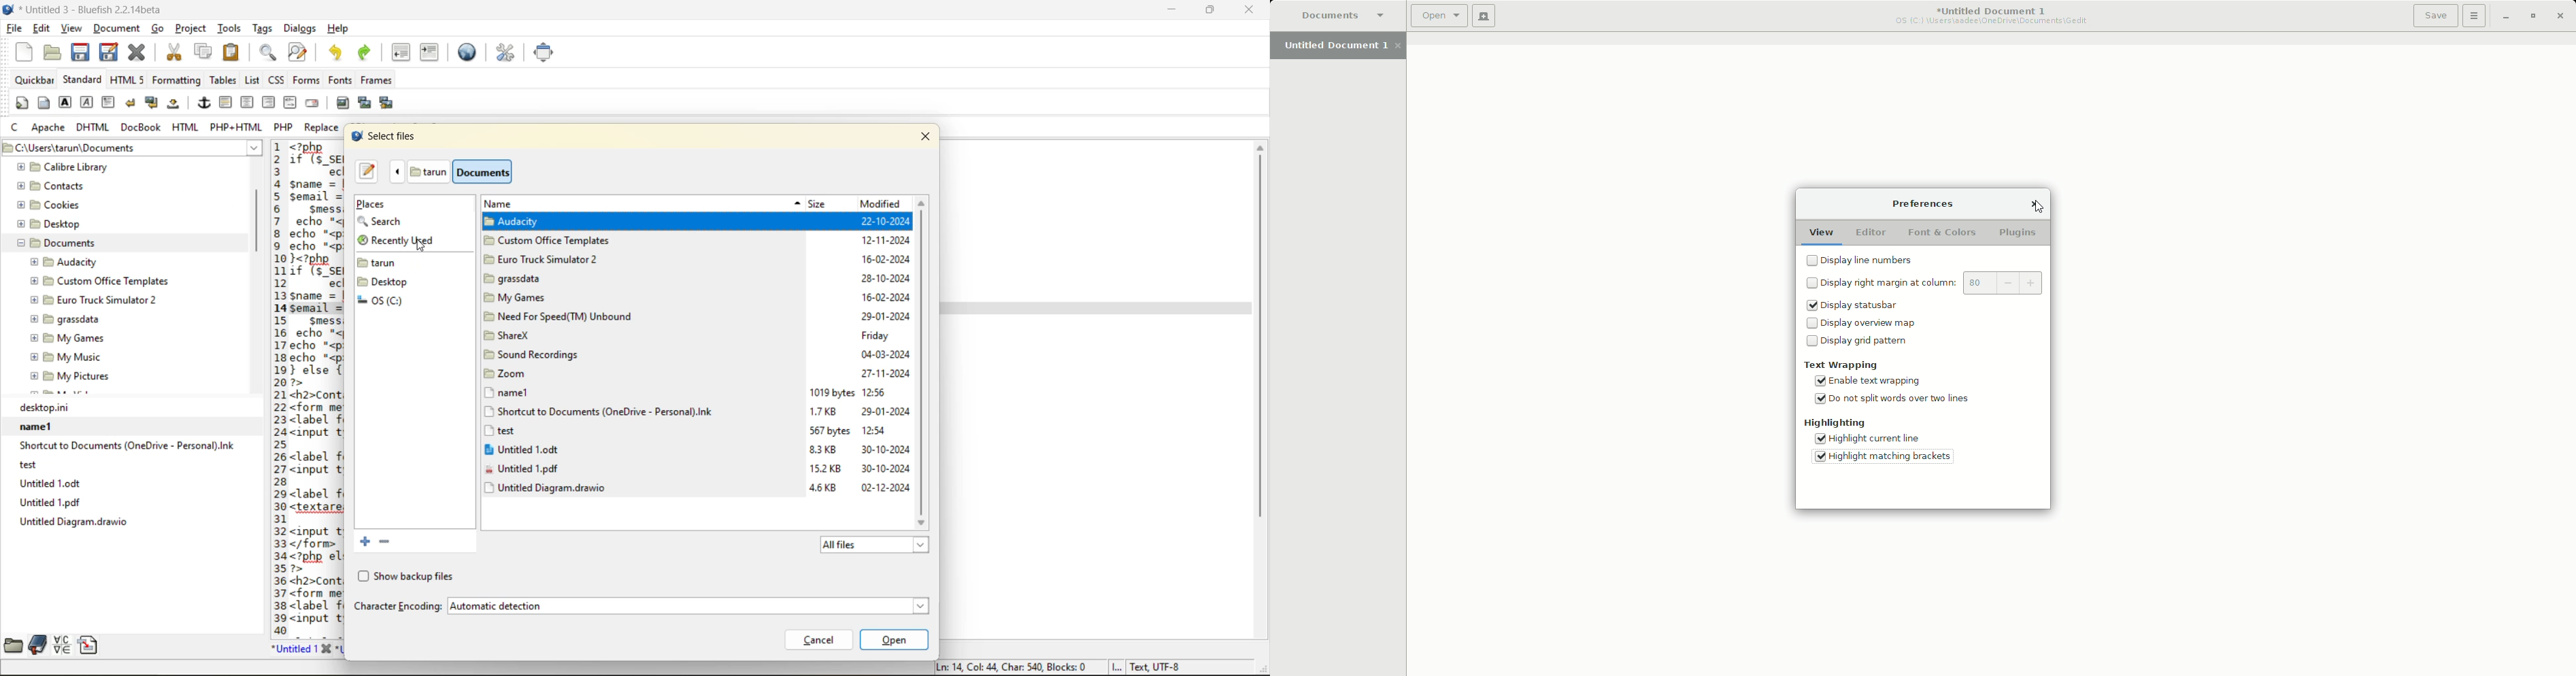  I want to click on view, so click(72, 30).